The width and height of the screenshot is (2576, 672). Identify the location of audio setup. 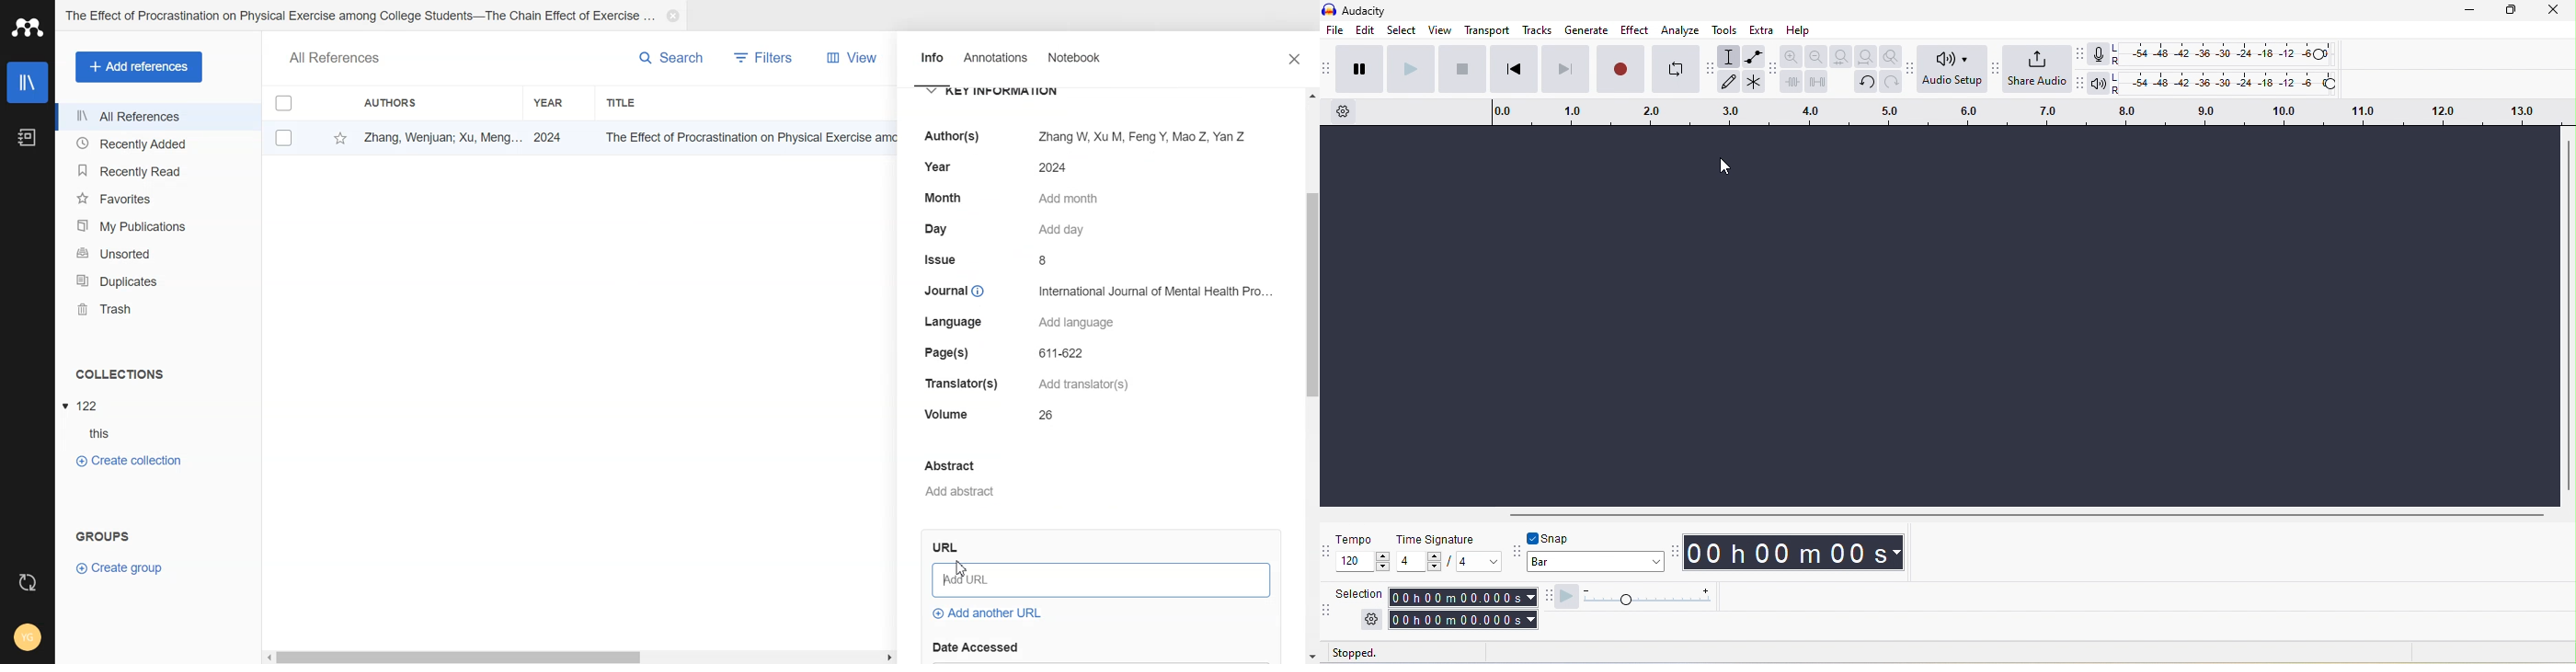
(1953, 68).